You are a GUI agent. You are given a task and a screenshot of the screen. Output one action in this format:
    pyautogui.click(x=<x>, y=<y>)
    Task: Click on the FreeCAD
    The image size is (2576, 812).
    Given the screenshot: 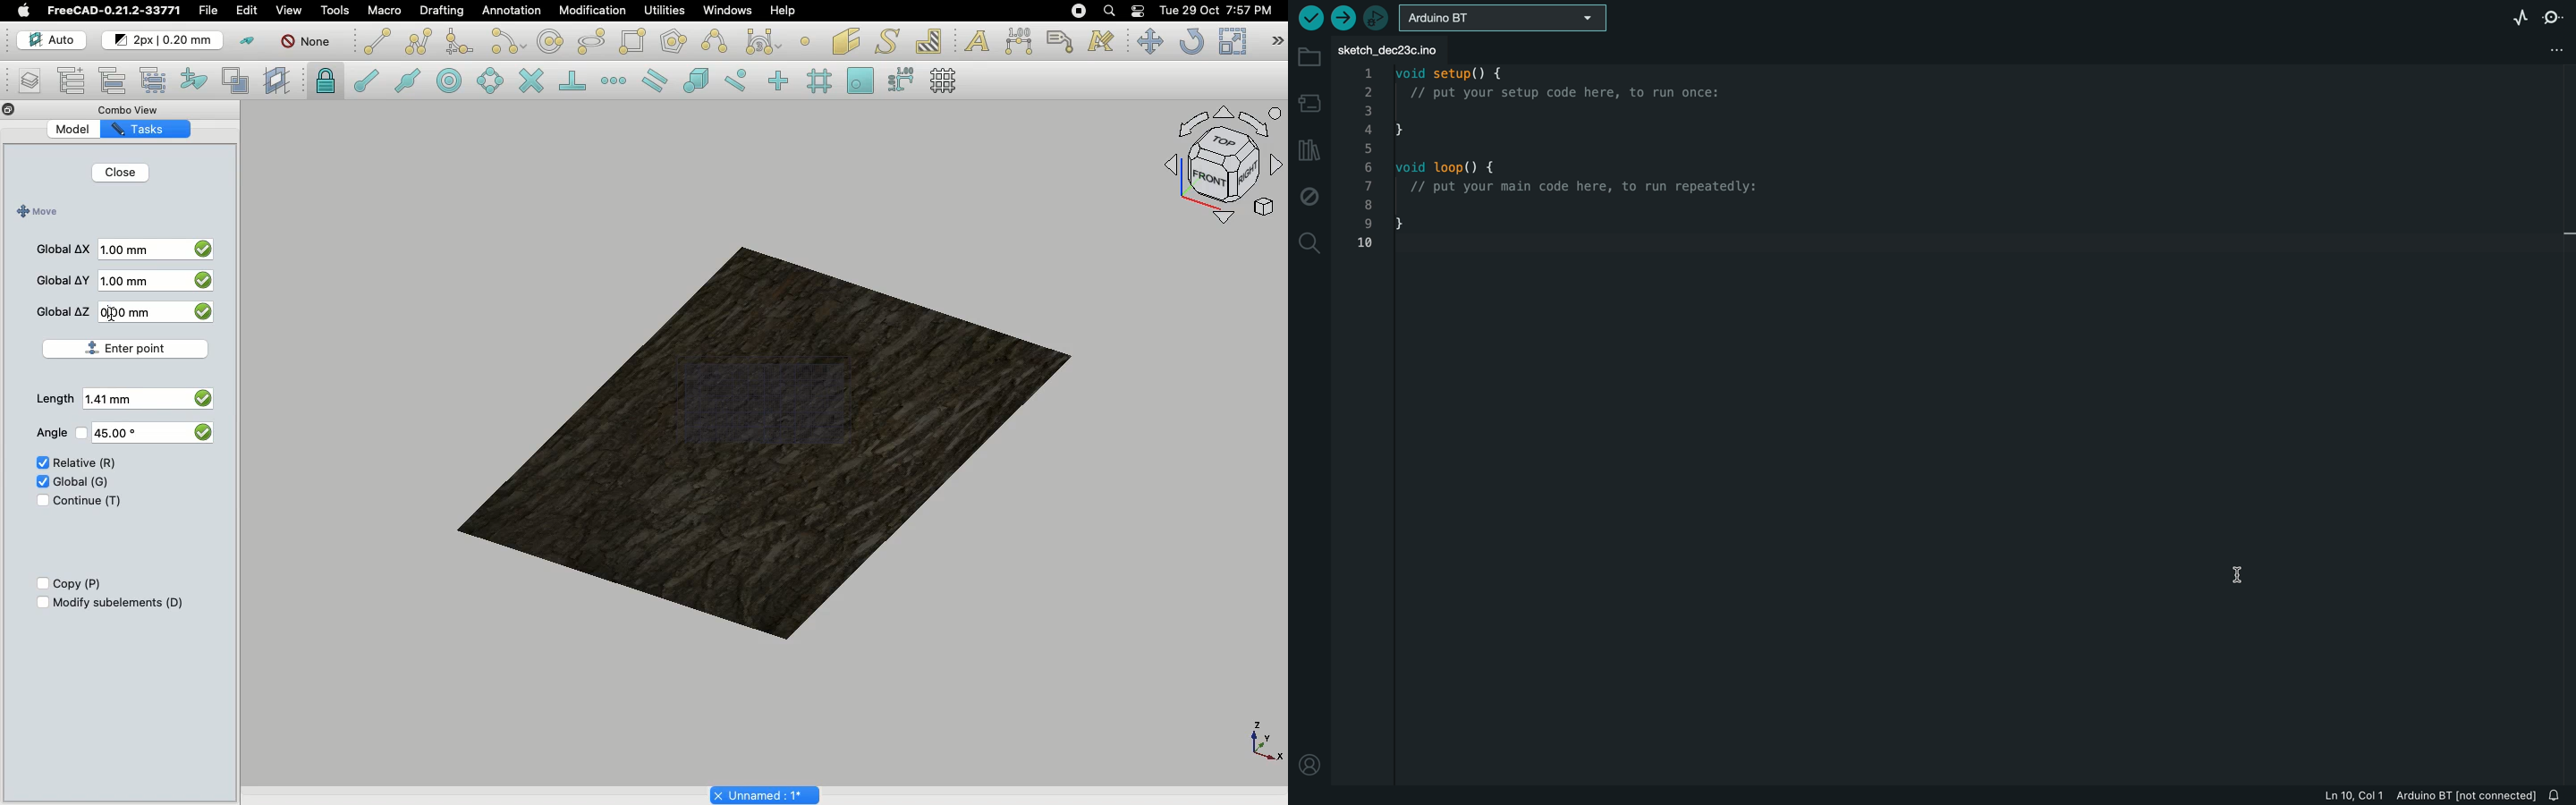 What is the action you would take?
    pyautogui.click(x=115, y=11)
    